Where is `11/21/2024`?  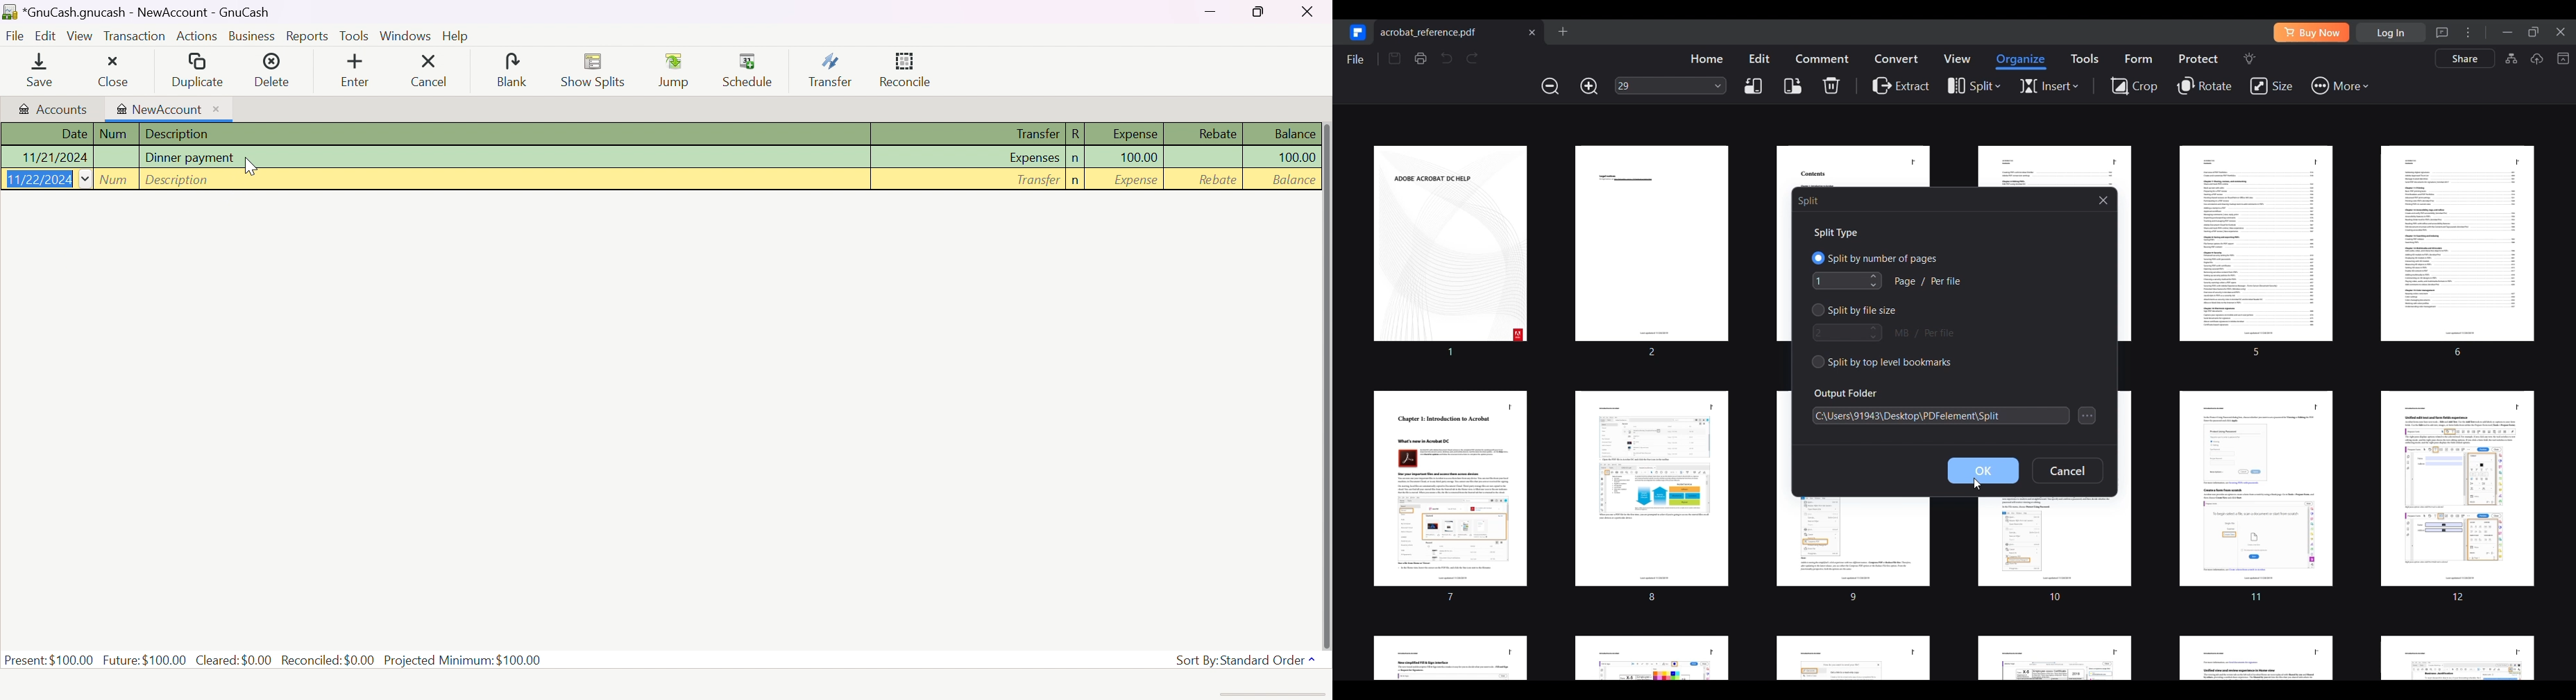 11/21/2024 is located at coordinates (53, 157).